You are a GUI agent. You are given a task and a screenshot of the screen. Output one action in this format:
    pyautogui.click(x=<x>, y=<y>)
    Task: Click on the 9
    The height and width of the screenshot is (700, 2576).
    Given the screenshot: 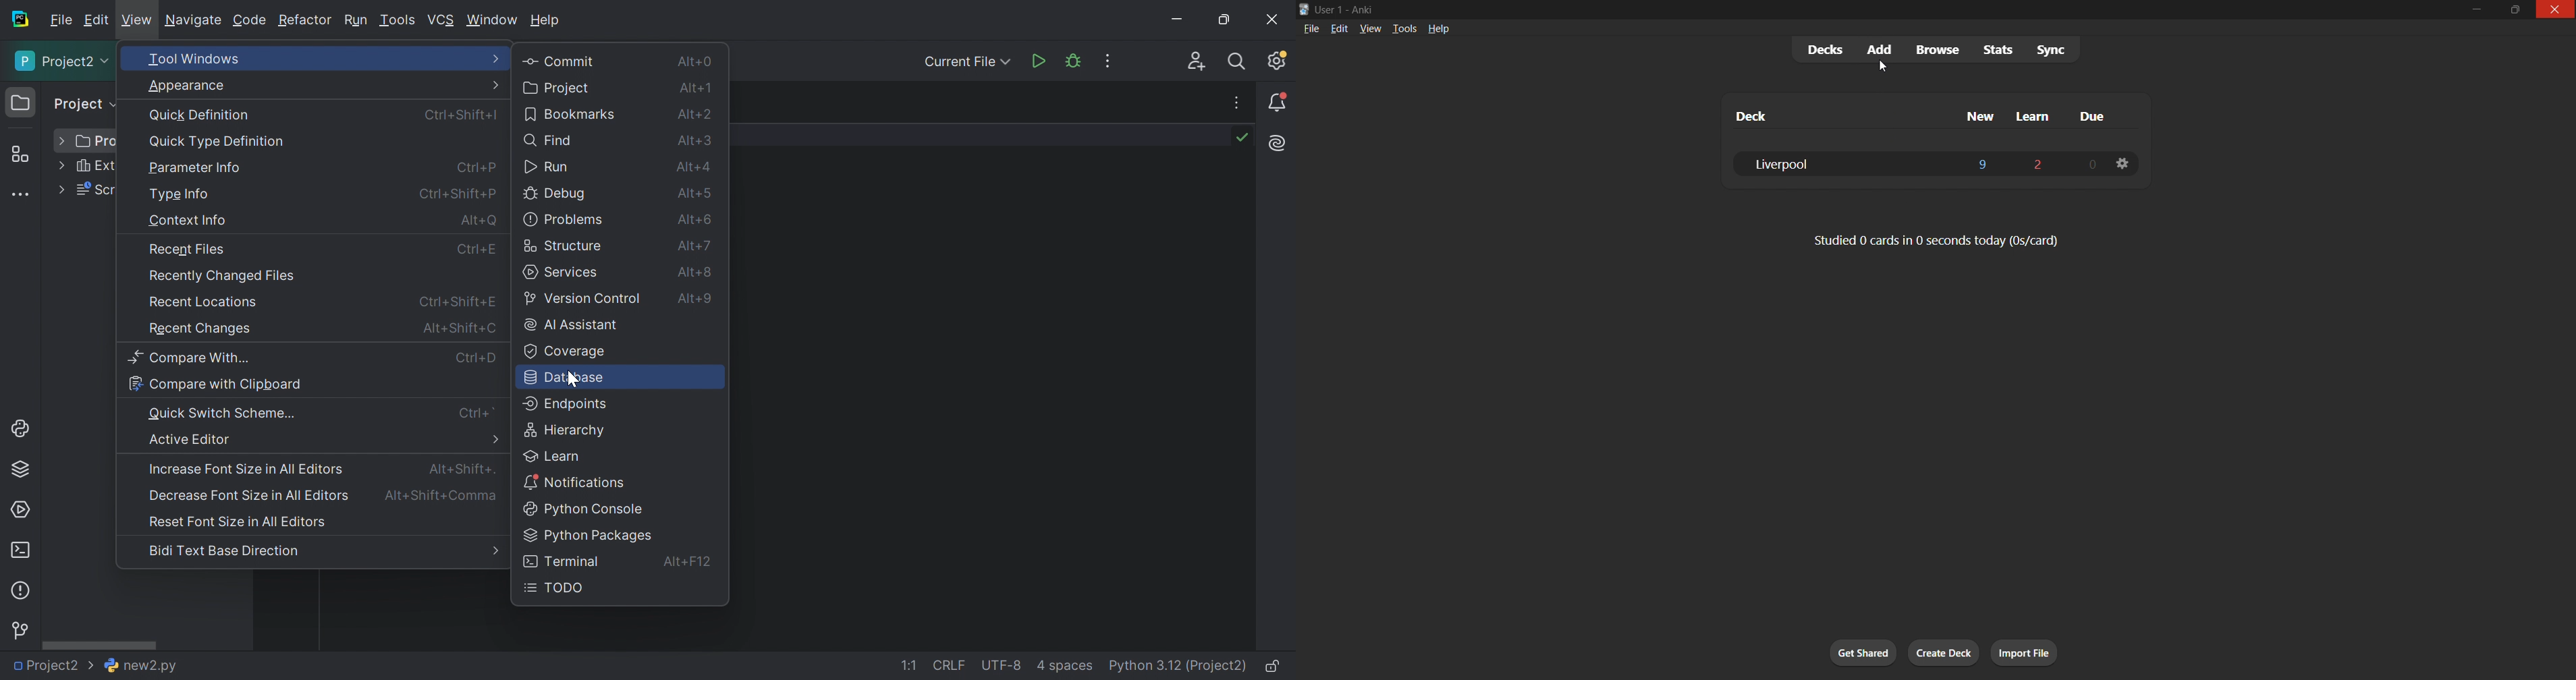 What is the action you would take?
    pyautogui.click(x=1979, y=165)
    